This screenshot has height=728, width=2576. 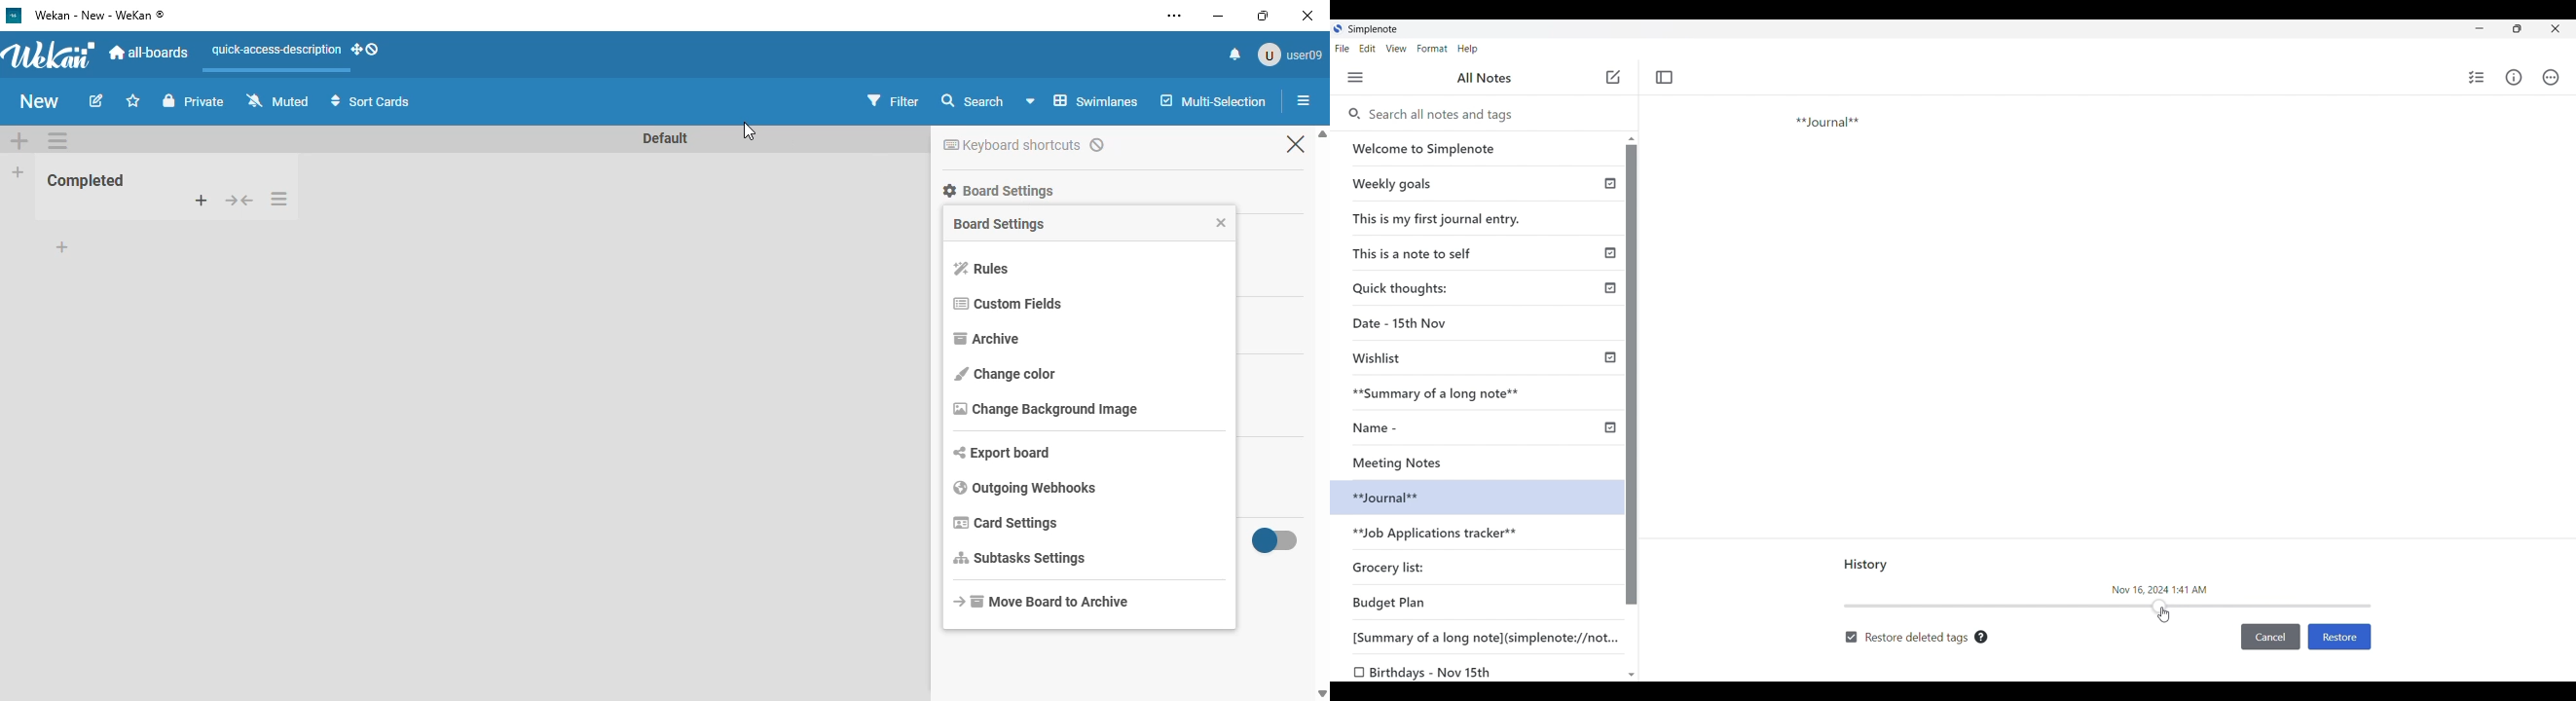 What do you see at coordinates (998, 190) in the screenshot?
I see `board settings` at bounding box center [998, 190].